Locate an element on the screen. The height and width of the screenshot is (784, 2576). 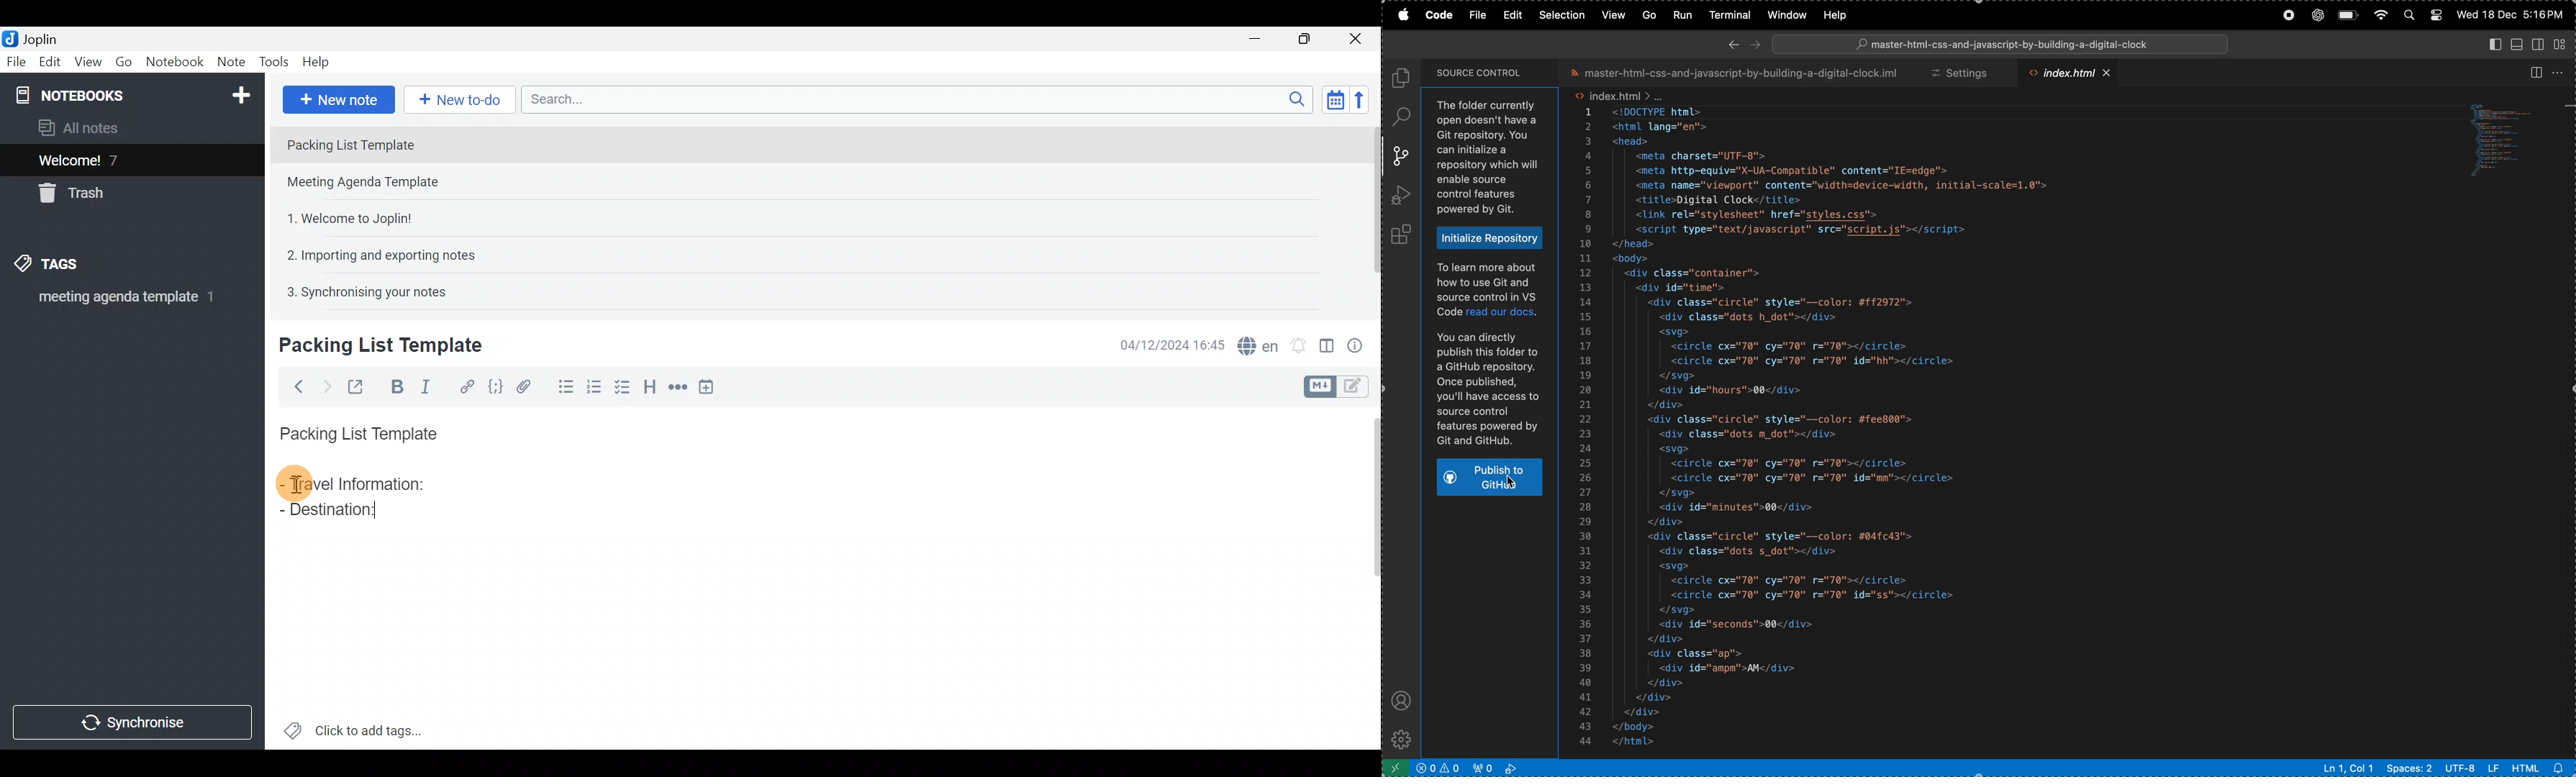
Note 4 is located at coordinates (373, 253).